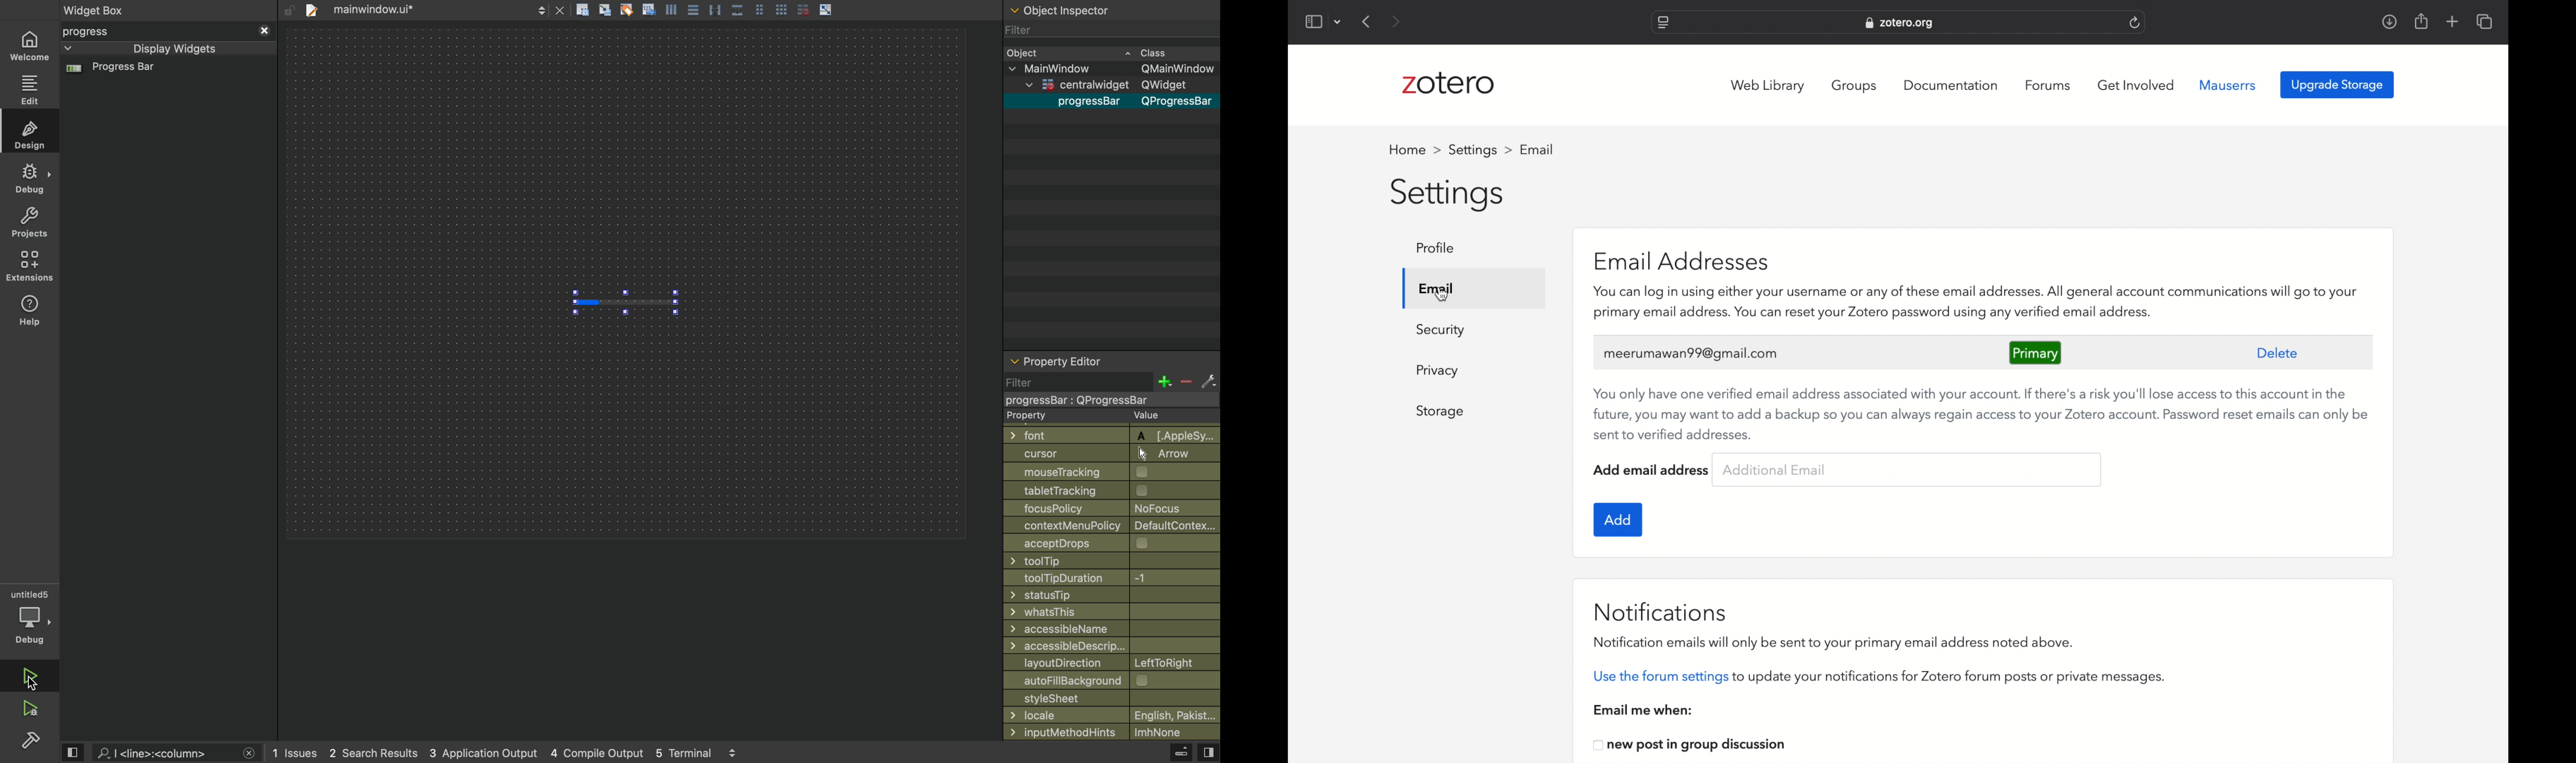 This screenshot has height=784, width=2576. Describe the element at coordinates (1901, 24) in the screenshot. I see `web address` at that location.